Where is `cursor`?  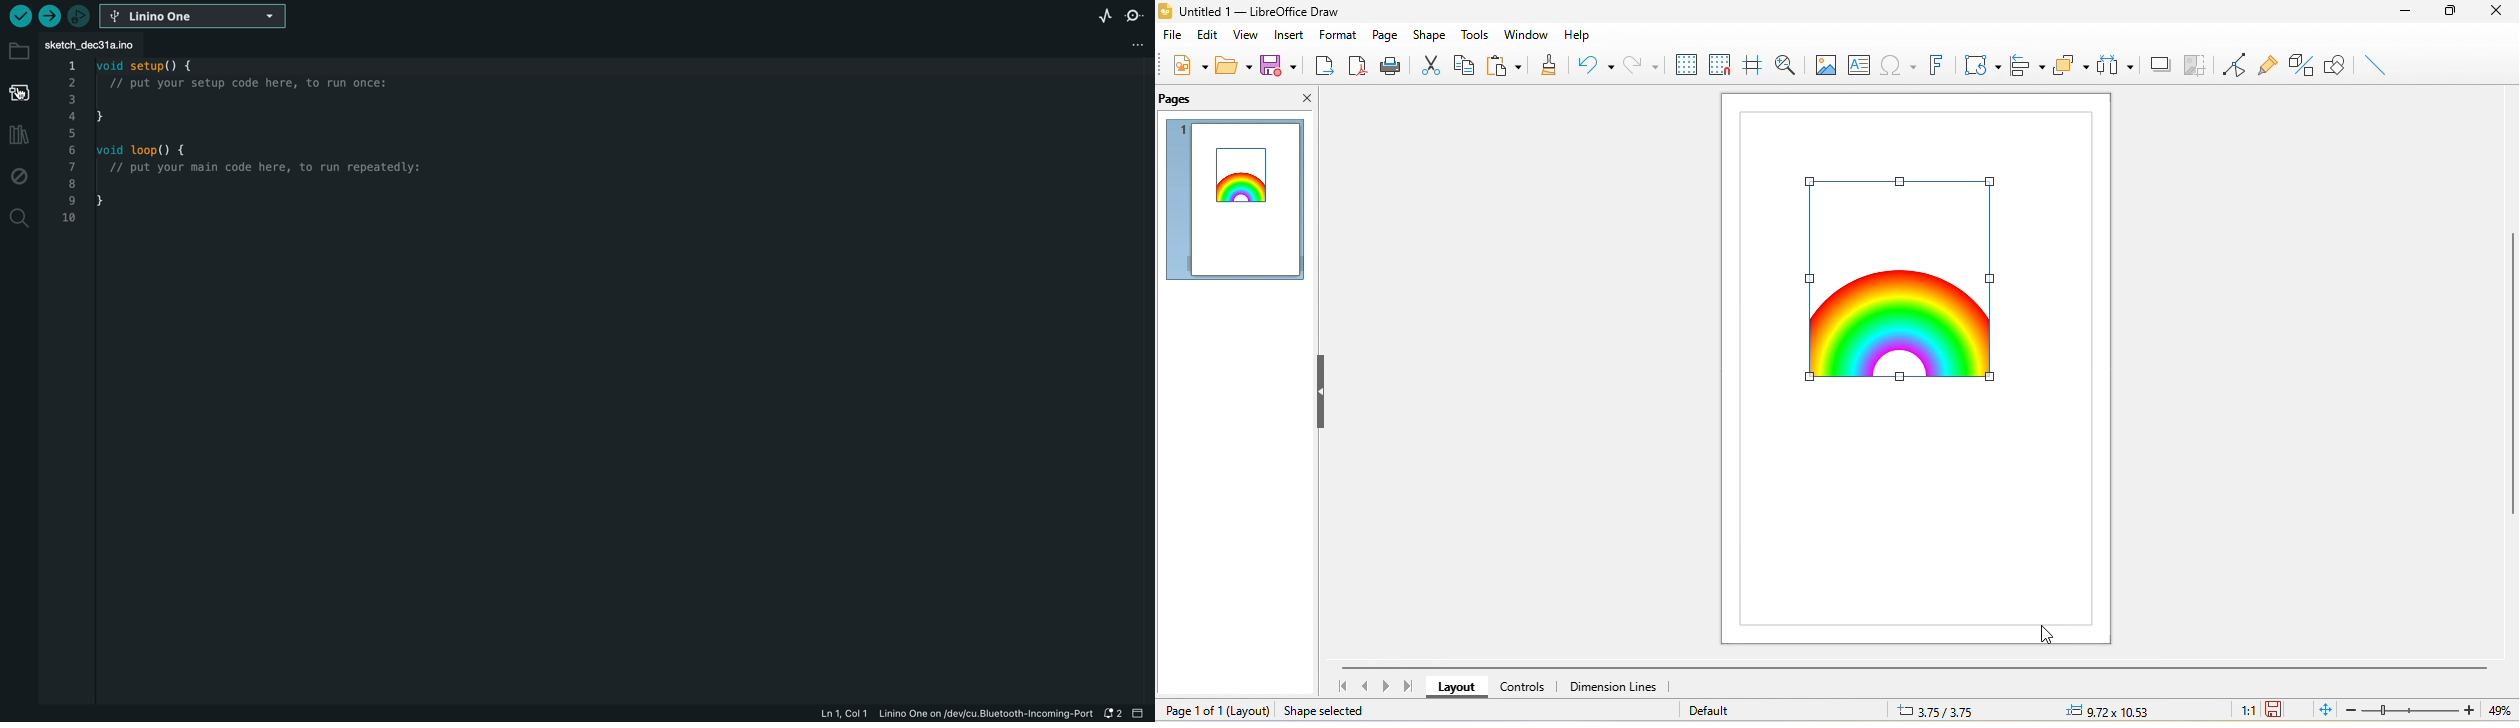 cursor is located at coordinates (25, 94).